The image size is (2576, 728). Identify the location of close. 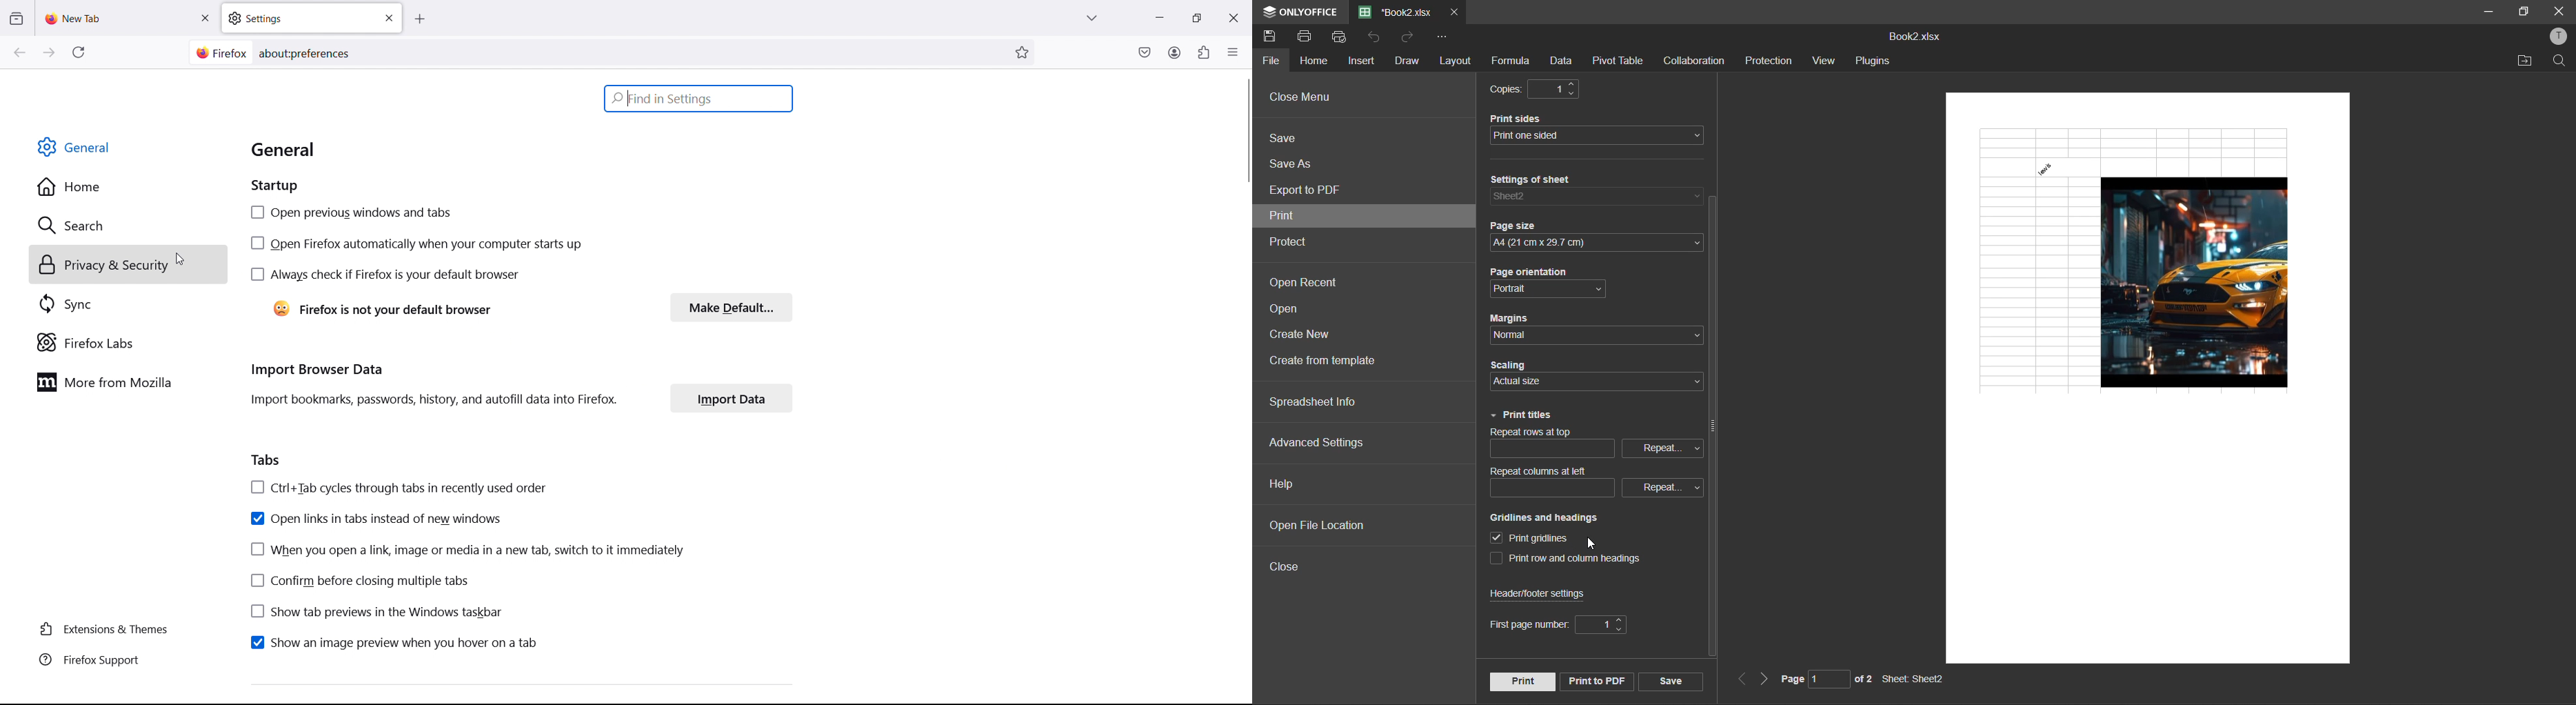
(1233, 16).